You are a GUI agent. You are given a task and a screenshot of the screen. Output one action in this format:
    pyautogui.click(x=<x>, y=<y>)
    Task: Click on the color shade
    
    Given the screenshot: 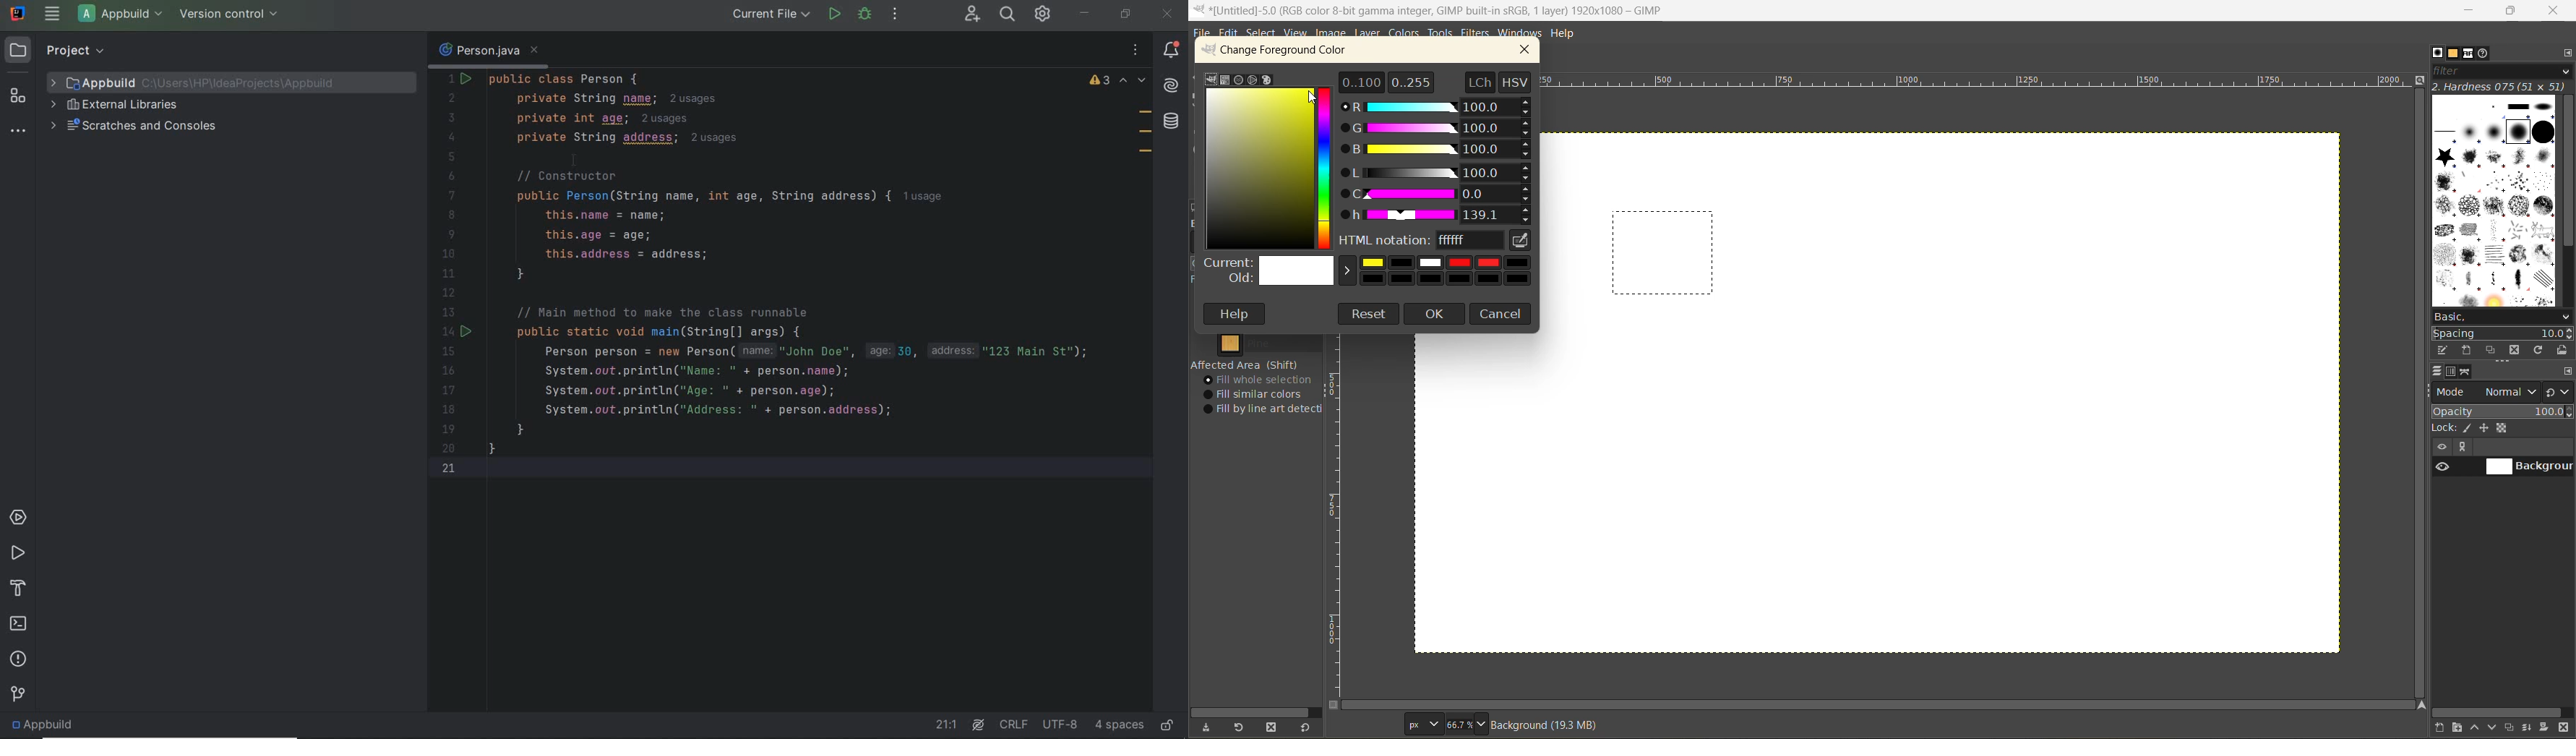 What is the action you would take?
    pyautogui.click(x=1260, y=169)
    